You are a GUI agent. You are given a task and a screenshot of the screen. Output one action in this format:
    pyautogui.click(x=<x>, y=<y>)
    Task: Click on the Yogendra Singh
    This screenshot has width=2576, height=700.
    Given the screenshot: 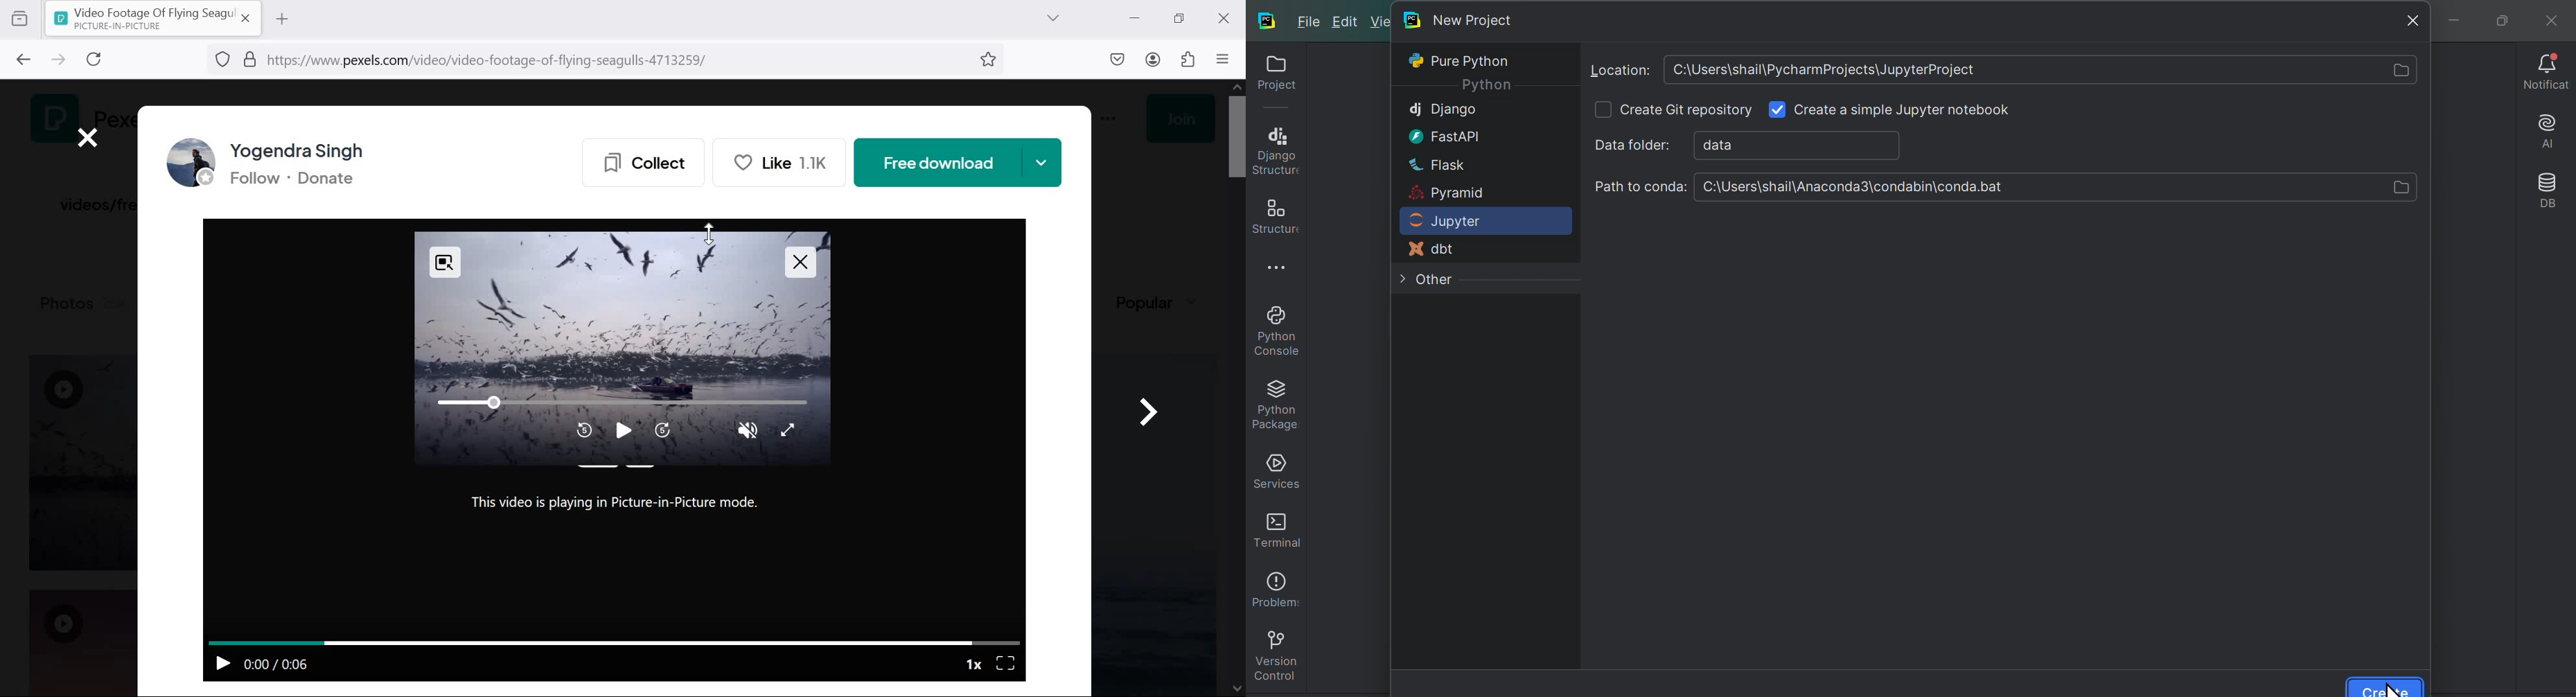 What is the action you would take?
    pyautogui.click(x=306, y=150)
    